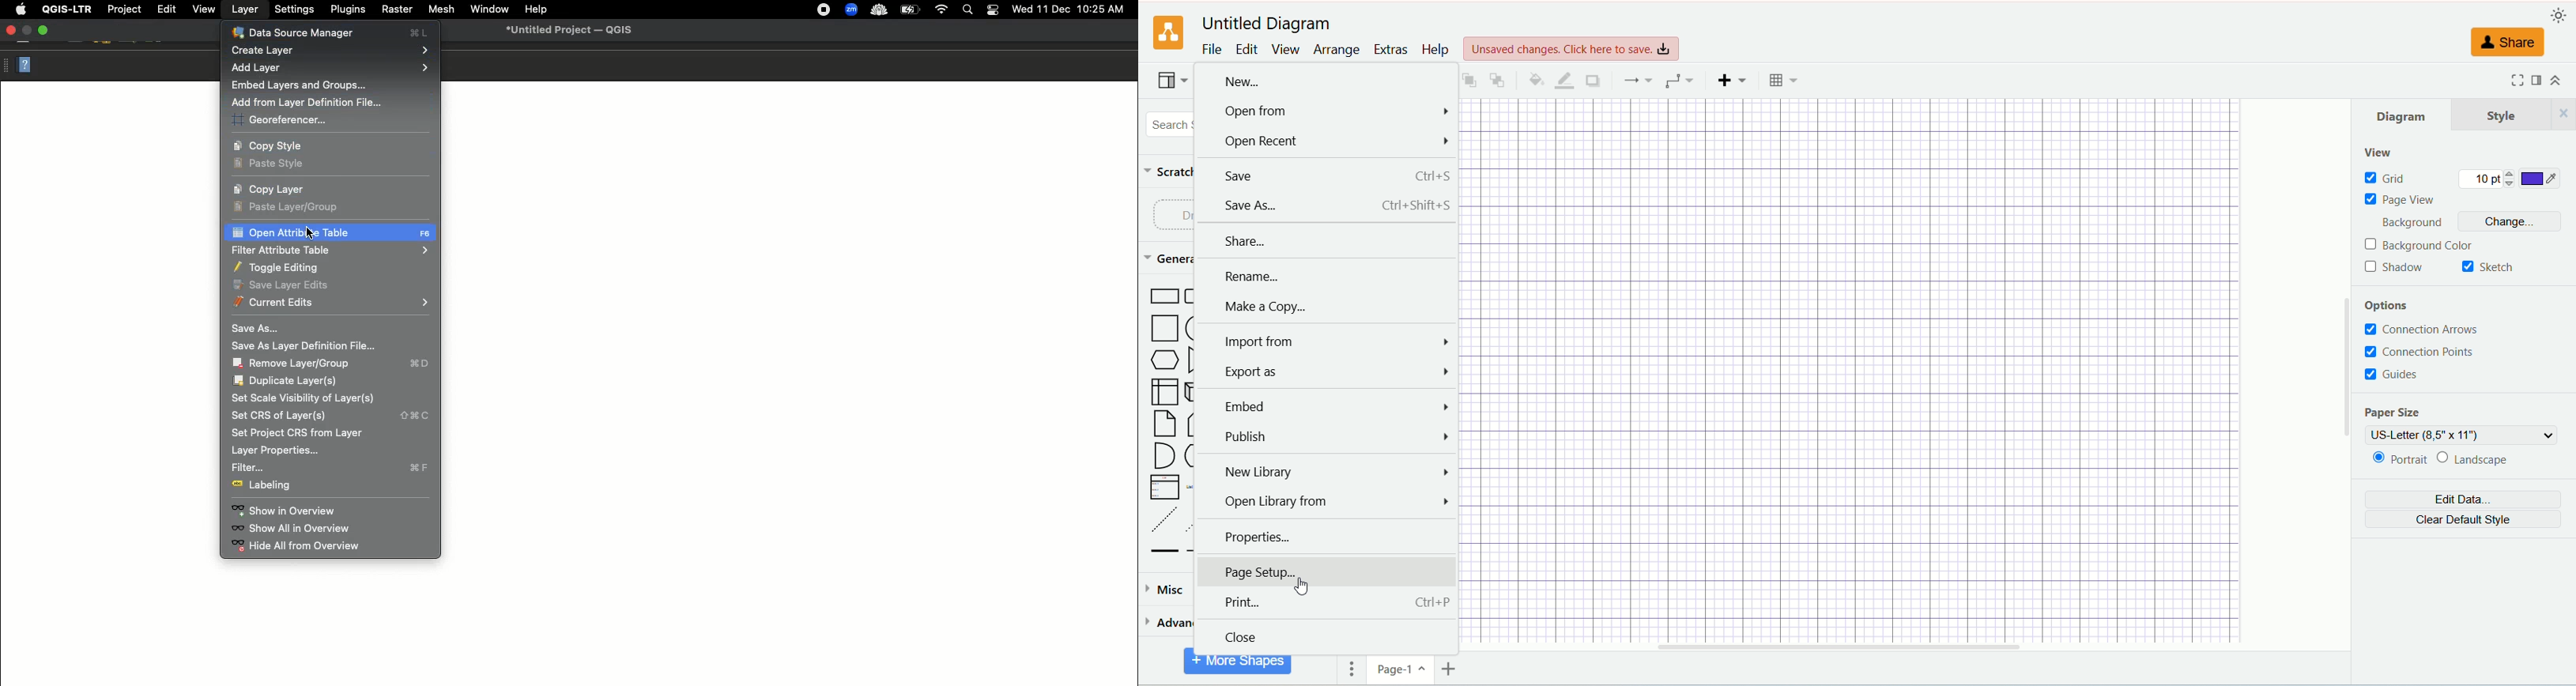 The image size is (2576, 700). Describe the element at coordinates (1161, 519) in the screenshot. I see `Dashed Line` at that location.